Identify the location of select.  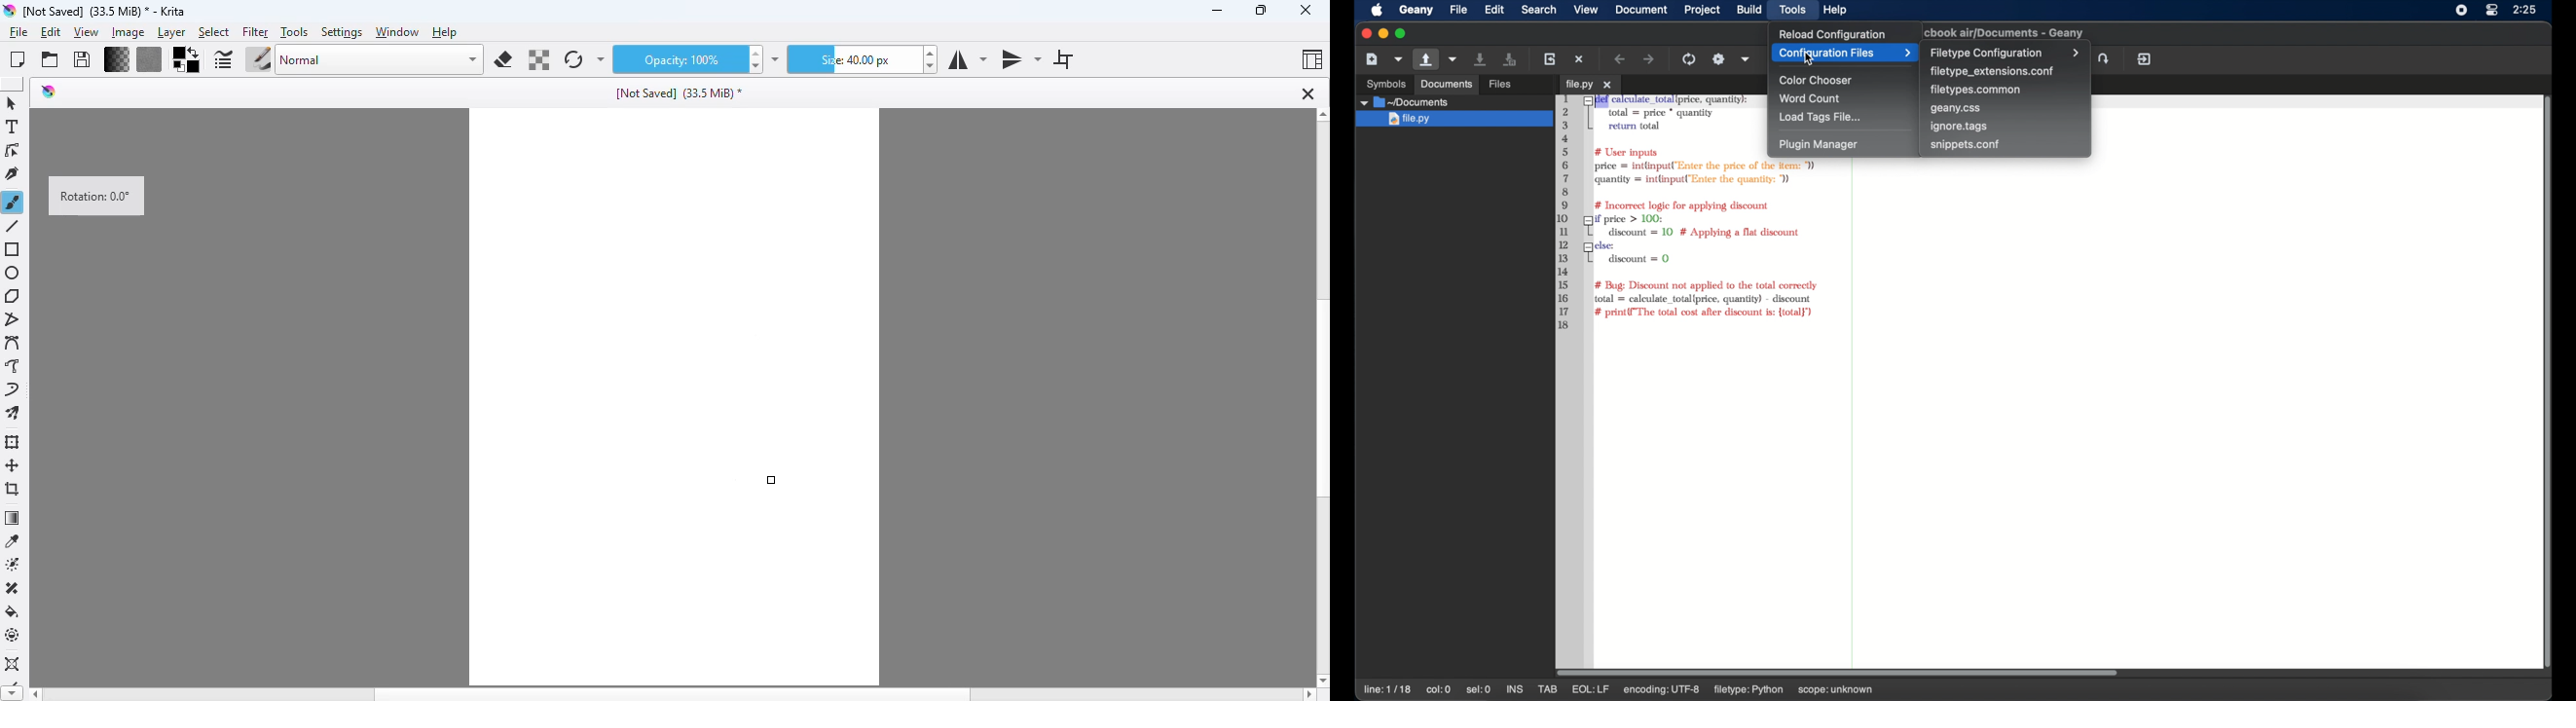
(215, 32).